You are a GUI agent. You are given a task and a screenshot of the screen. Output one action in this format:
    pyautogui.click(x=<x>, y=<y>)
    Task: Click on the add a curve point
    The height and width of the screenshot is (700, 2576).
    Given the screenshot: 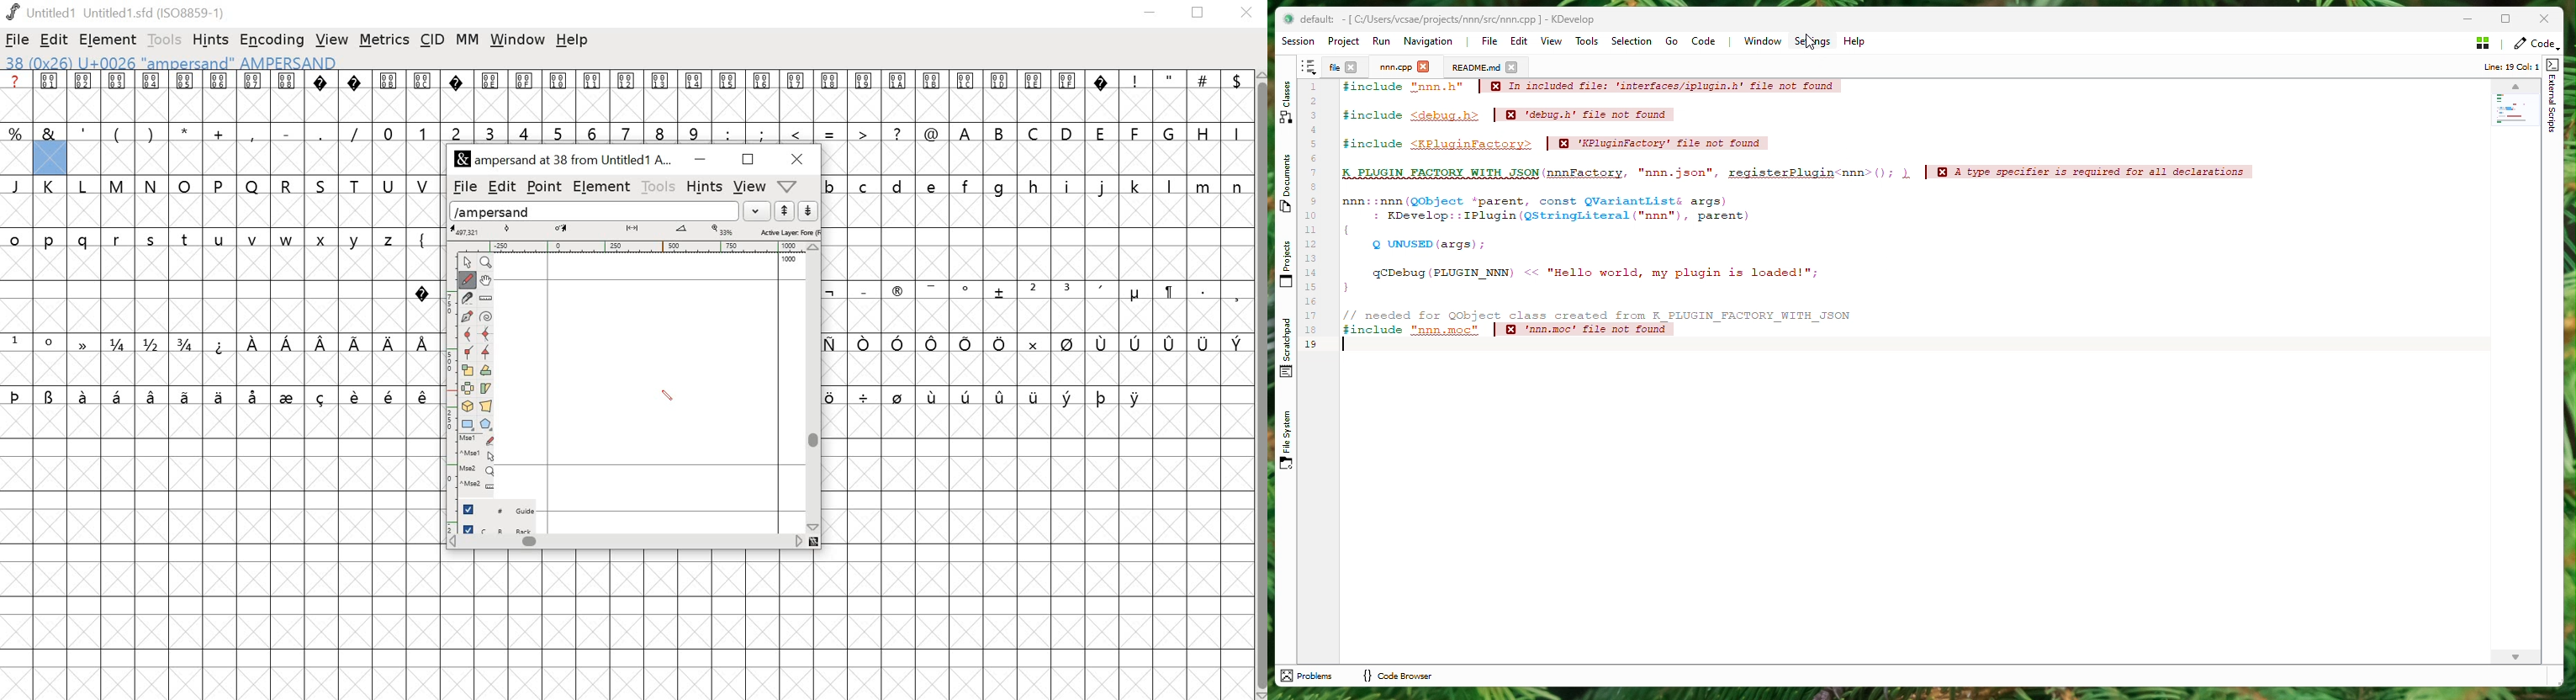 What is the action you would take?
    pyautogui.click(x=468, y=335)
    